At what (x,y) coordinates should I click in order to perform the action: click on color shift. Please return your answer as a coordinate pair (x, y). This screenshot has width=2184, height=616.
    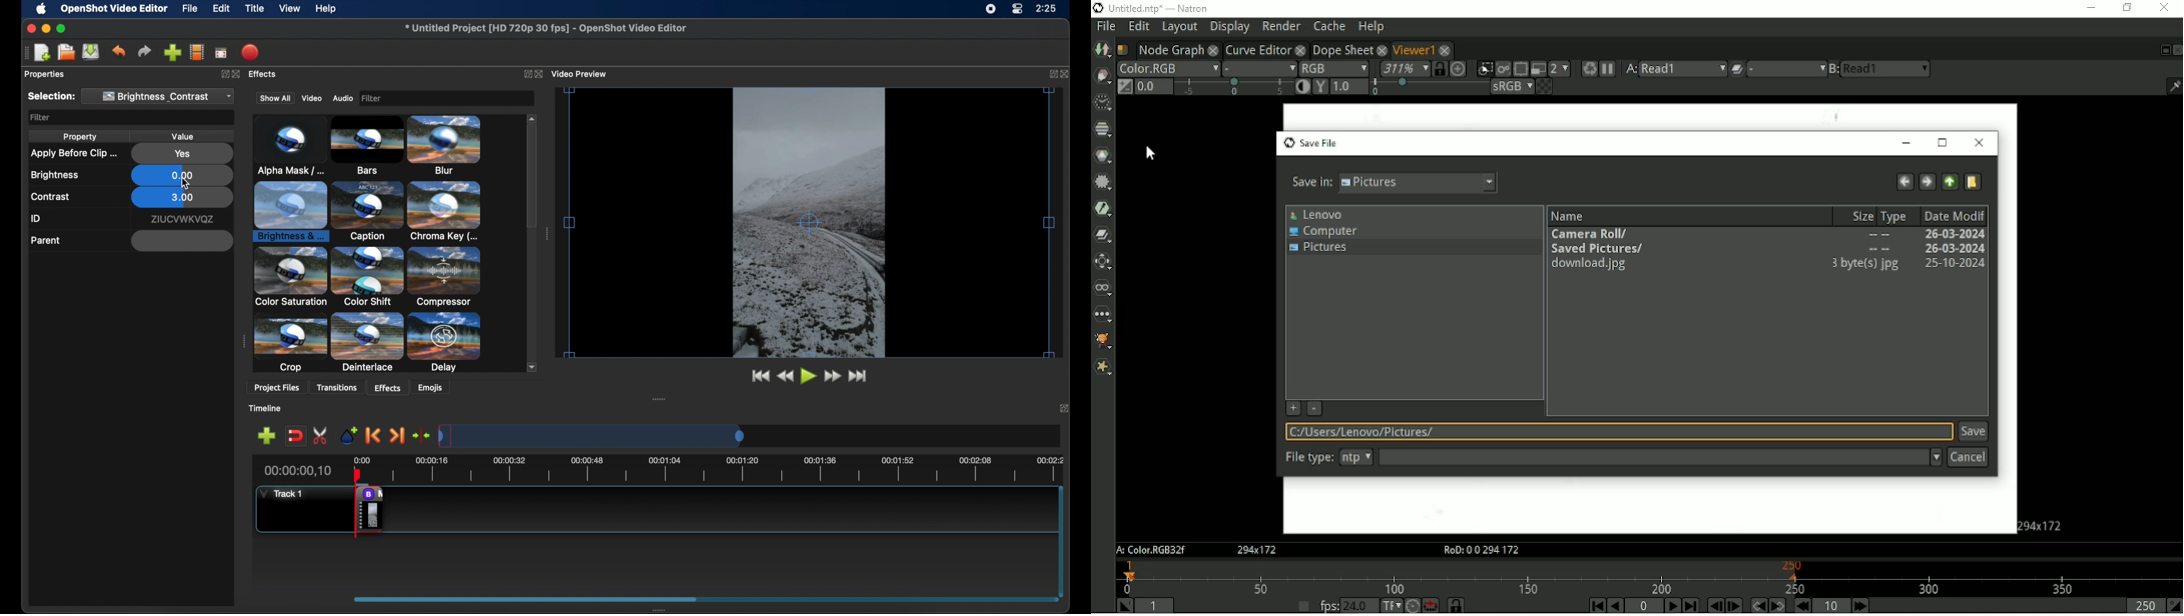
    Looking at the image, I should click on (449, 212).